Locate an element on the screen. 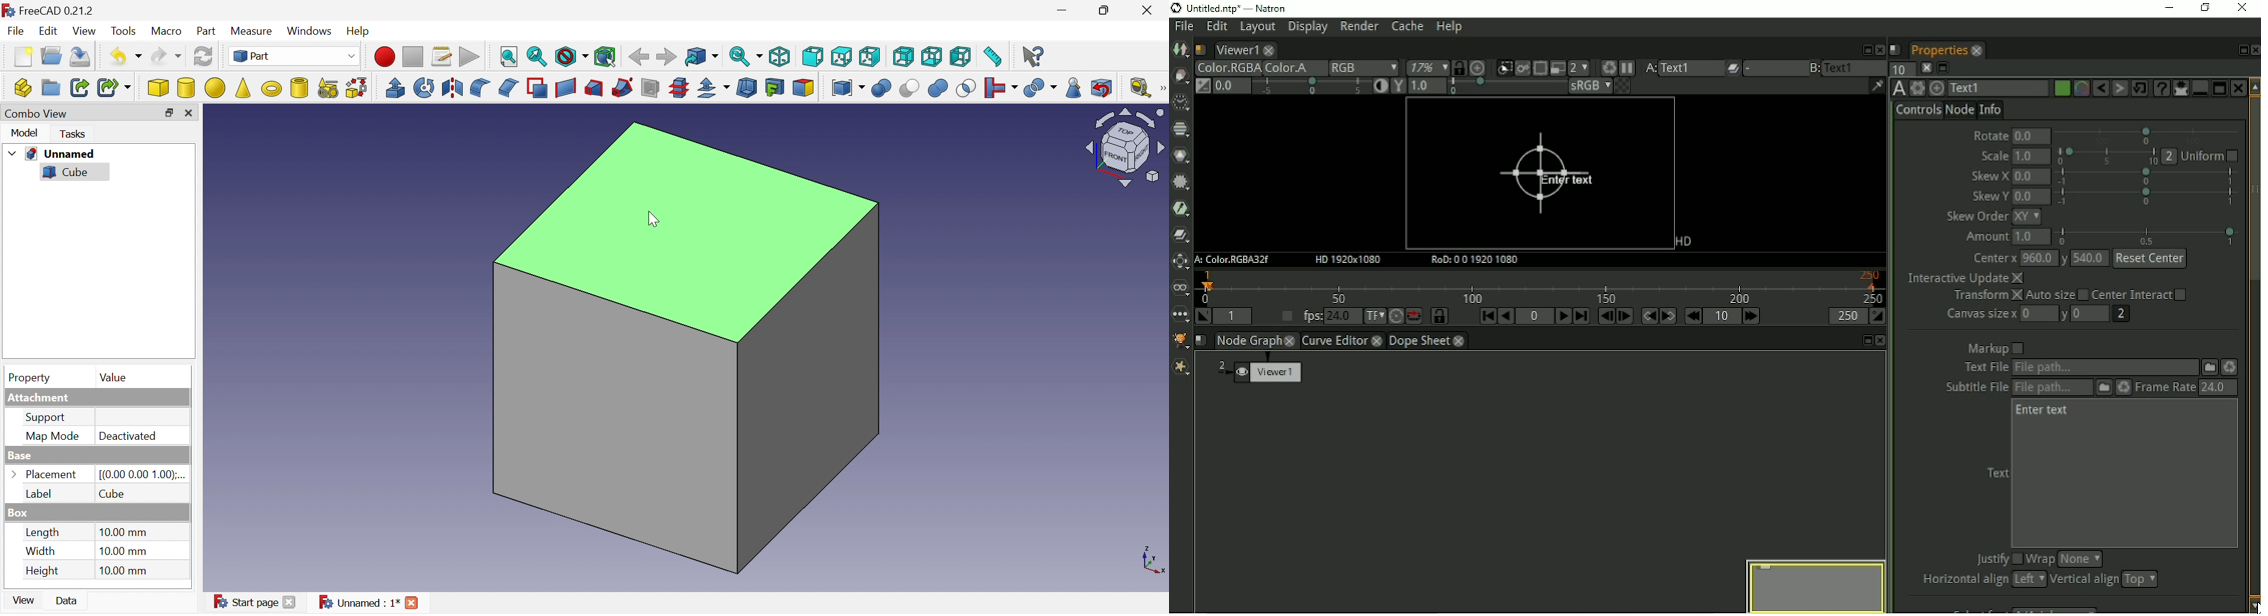 This screenshot has height=616, width=2268. Left is located at coordinates (961, 57).